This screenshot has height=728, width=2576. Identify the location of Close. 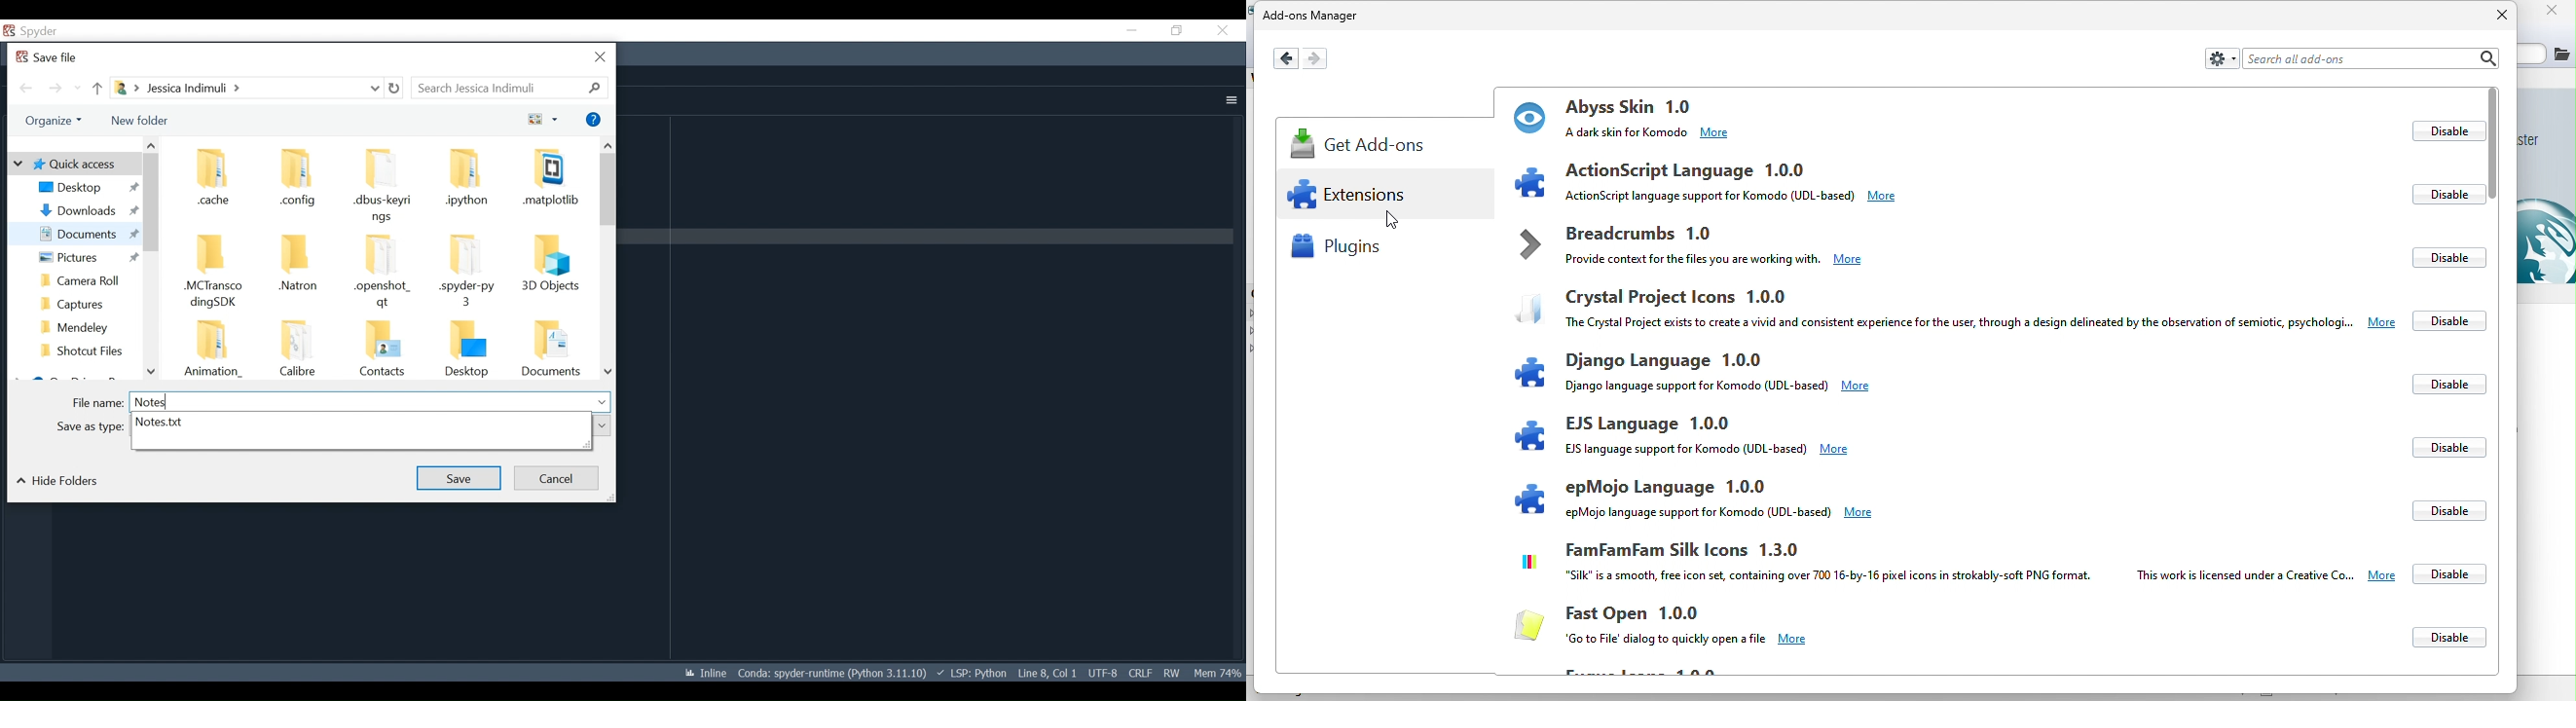
(602, 58).